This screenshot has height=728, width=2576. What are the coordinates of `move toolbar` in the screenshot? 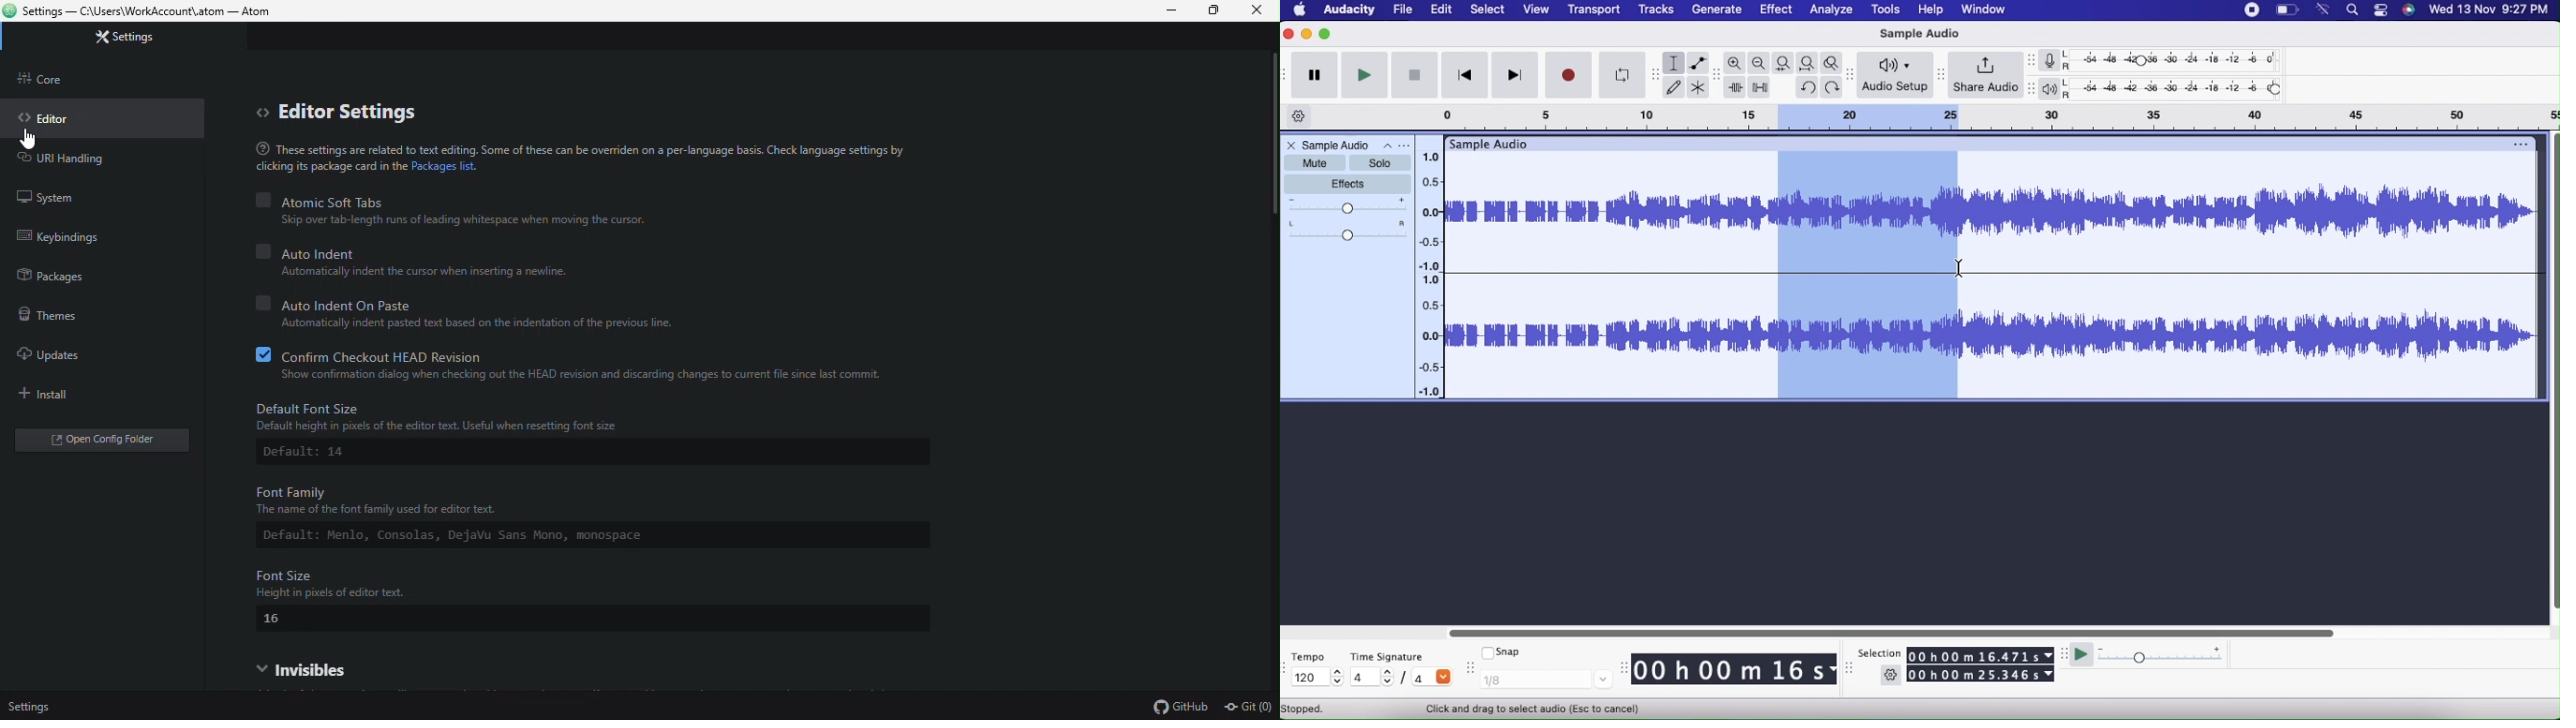 It's located at (1853, 77).